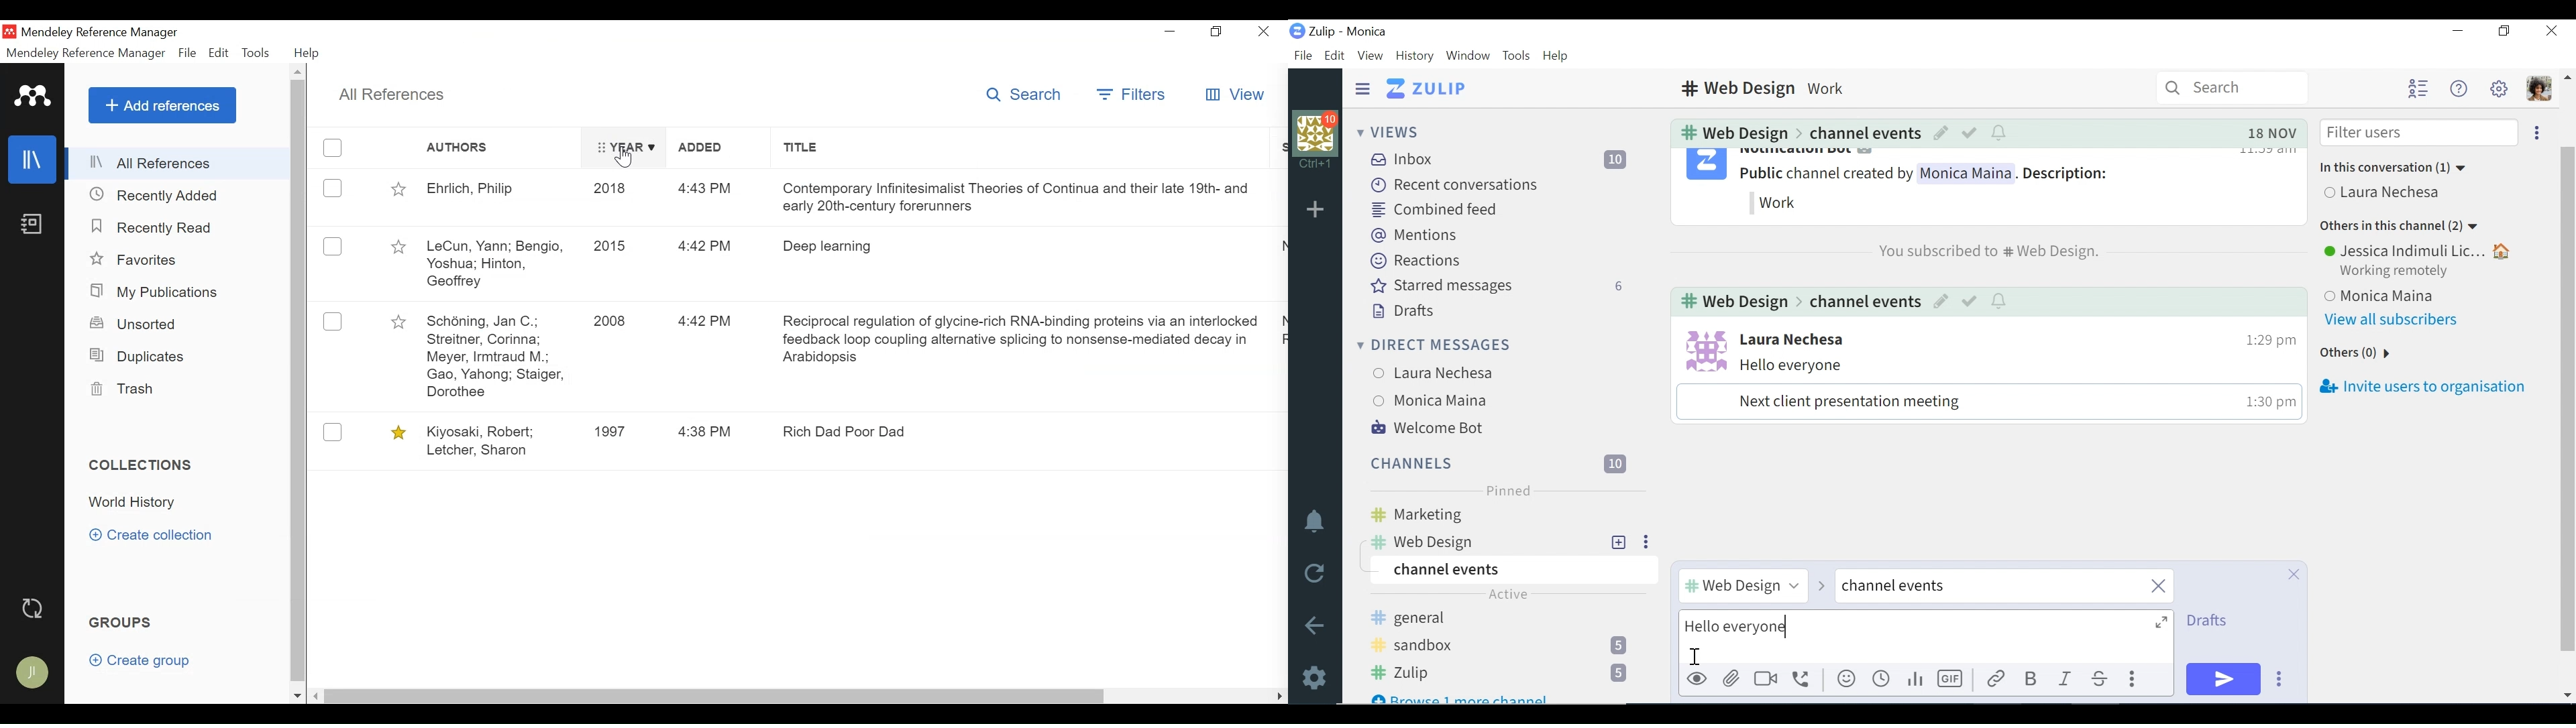 Image resolution: width=2576 pixels, height=728 pixels. I want to click on Welcome Bot, so click(1428, 428).